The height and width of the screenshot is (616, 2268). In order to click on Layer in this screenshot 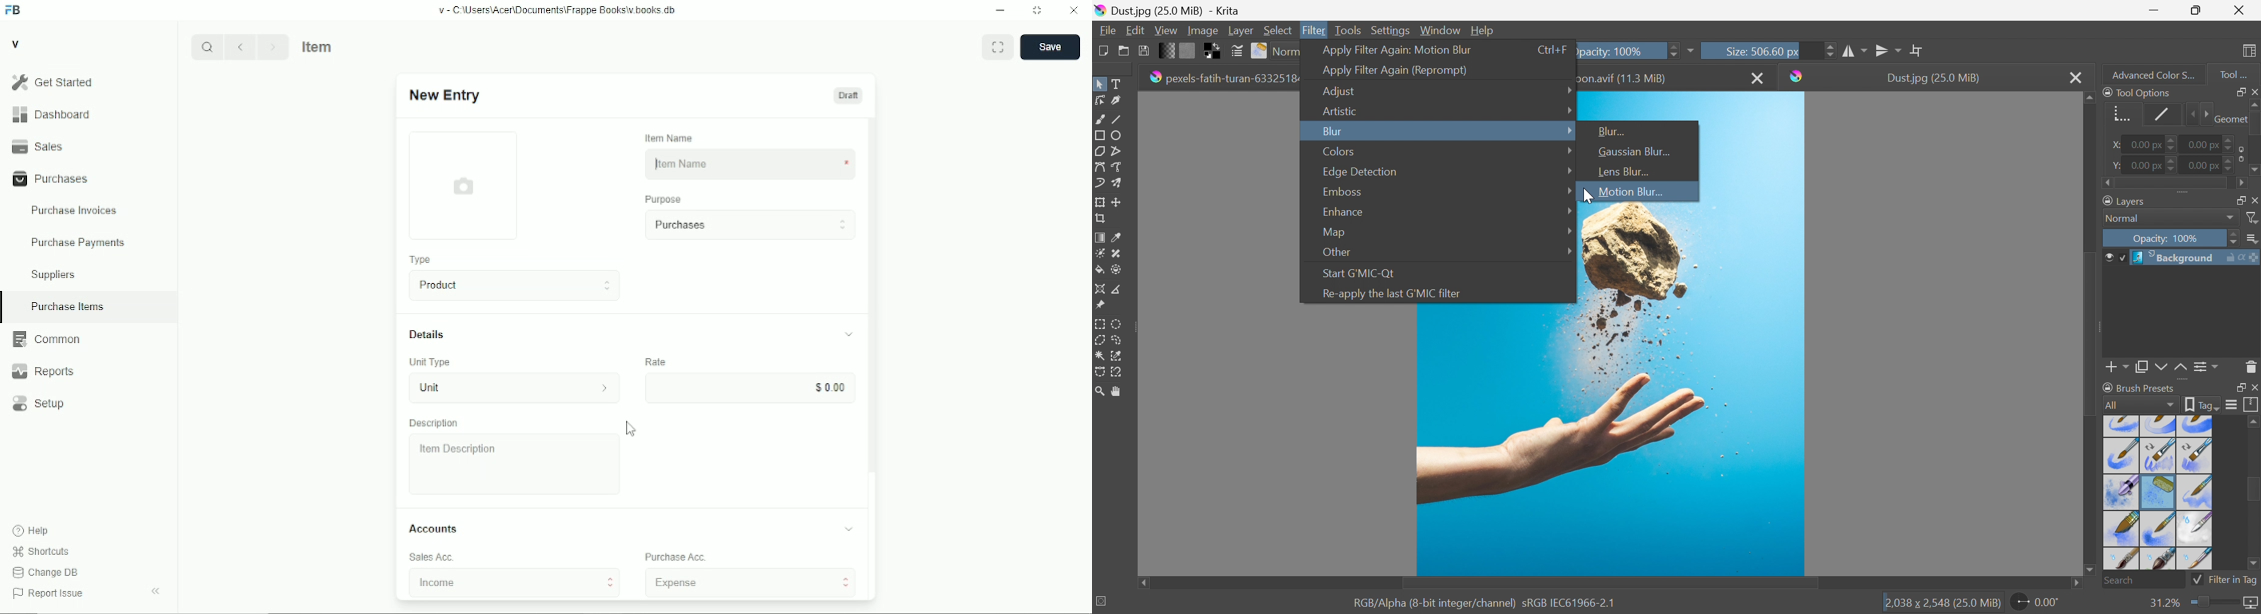, I will do `click(1241, 29)`.